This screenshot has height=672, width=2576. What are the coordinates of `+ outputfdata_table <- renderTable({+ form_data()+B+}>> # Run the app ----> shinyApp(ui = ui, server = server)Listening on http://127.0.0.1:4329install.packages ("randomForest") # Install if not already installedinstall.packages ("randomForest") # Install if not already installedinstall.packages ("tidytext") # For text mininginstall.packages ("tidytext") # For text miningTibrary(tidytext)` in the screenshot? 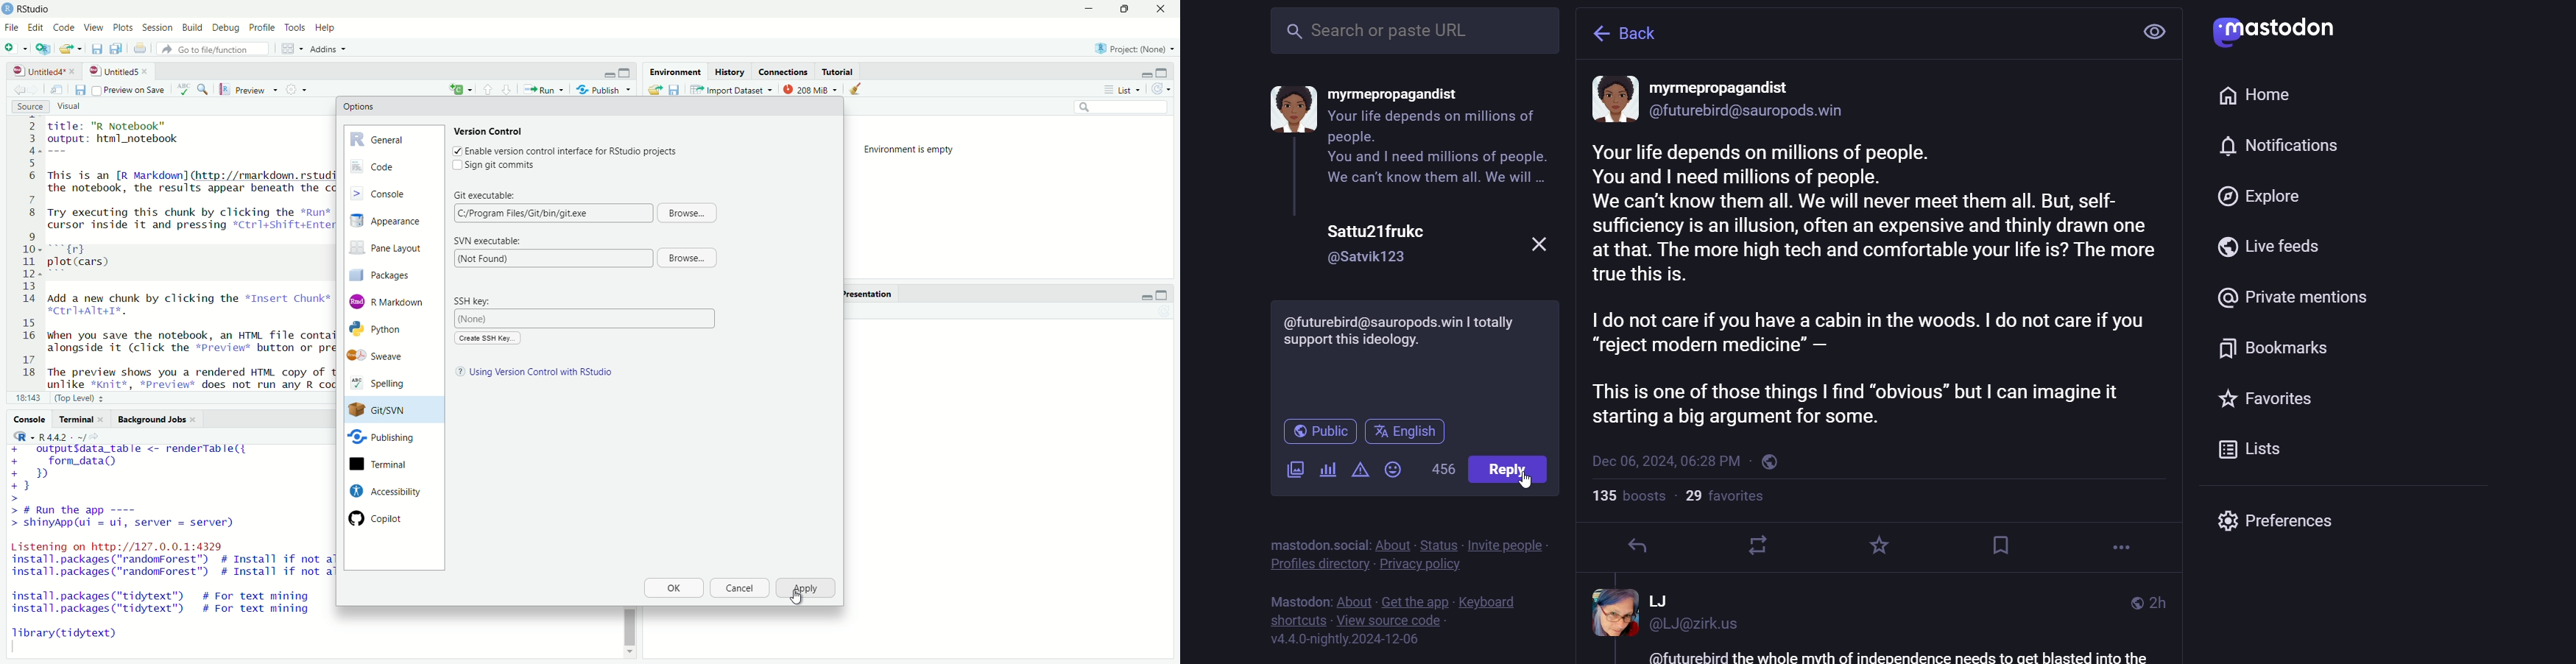 It's located at (169, 548).